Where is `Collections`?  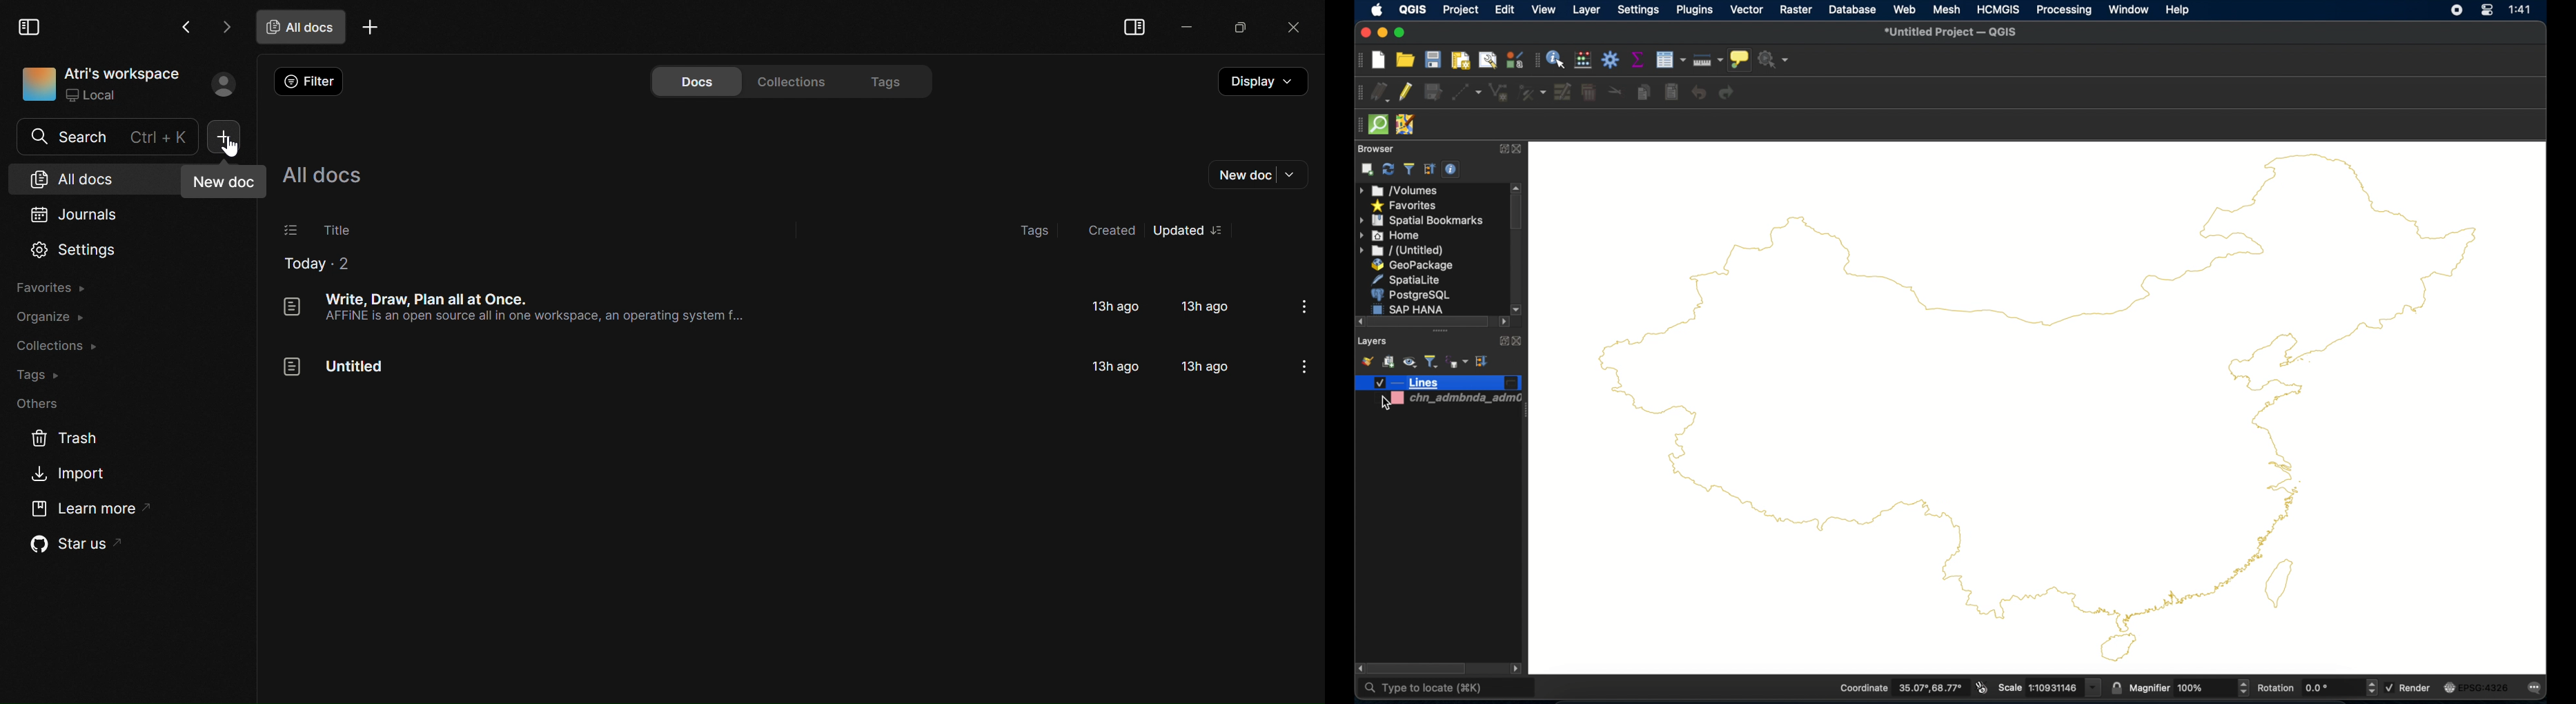
Collections is located at coordinates (796, 80).